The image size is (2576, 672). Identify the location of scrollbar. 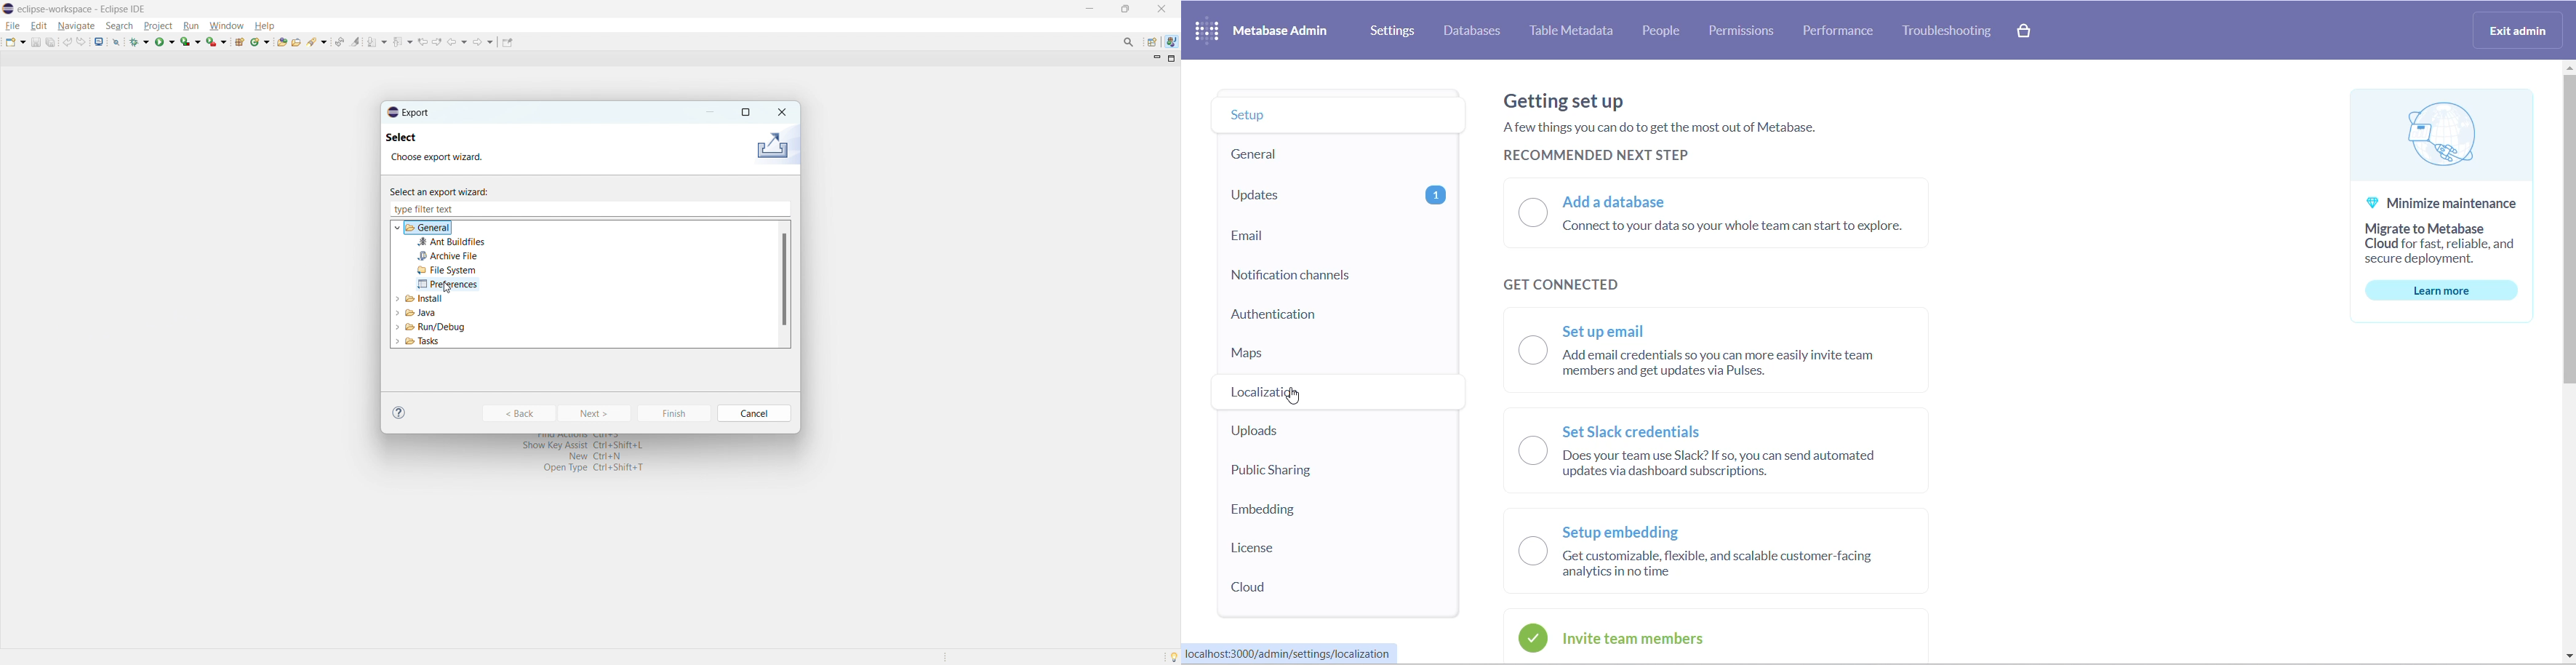
(2567, 235).